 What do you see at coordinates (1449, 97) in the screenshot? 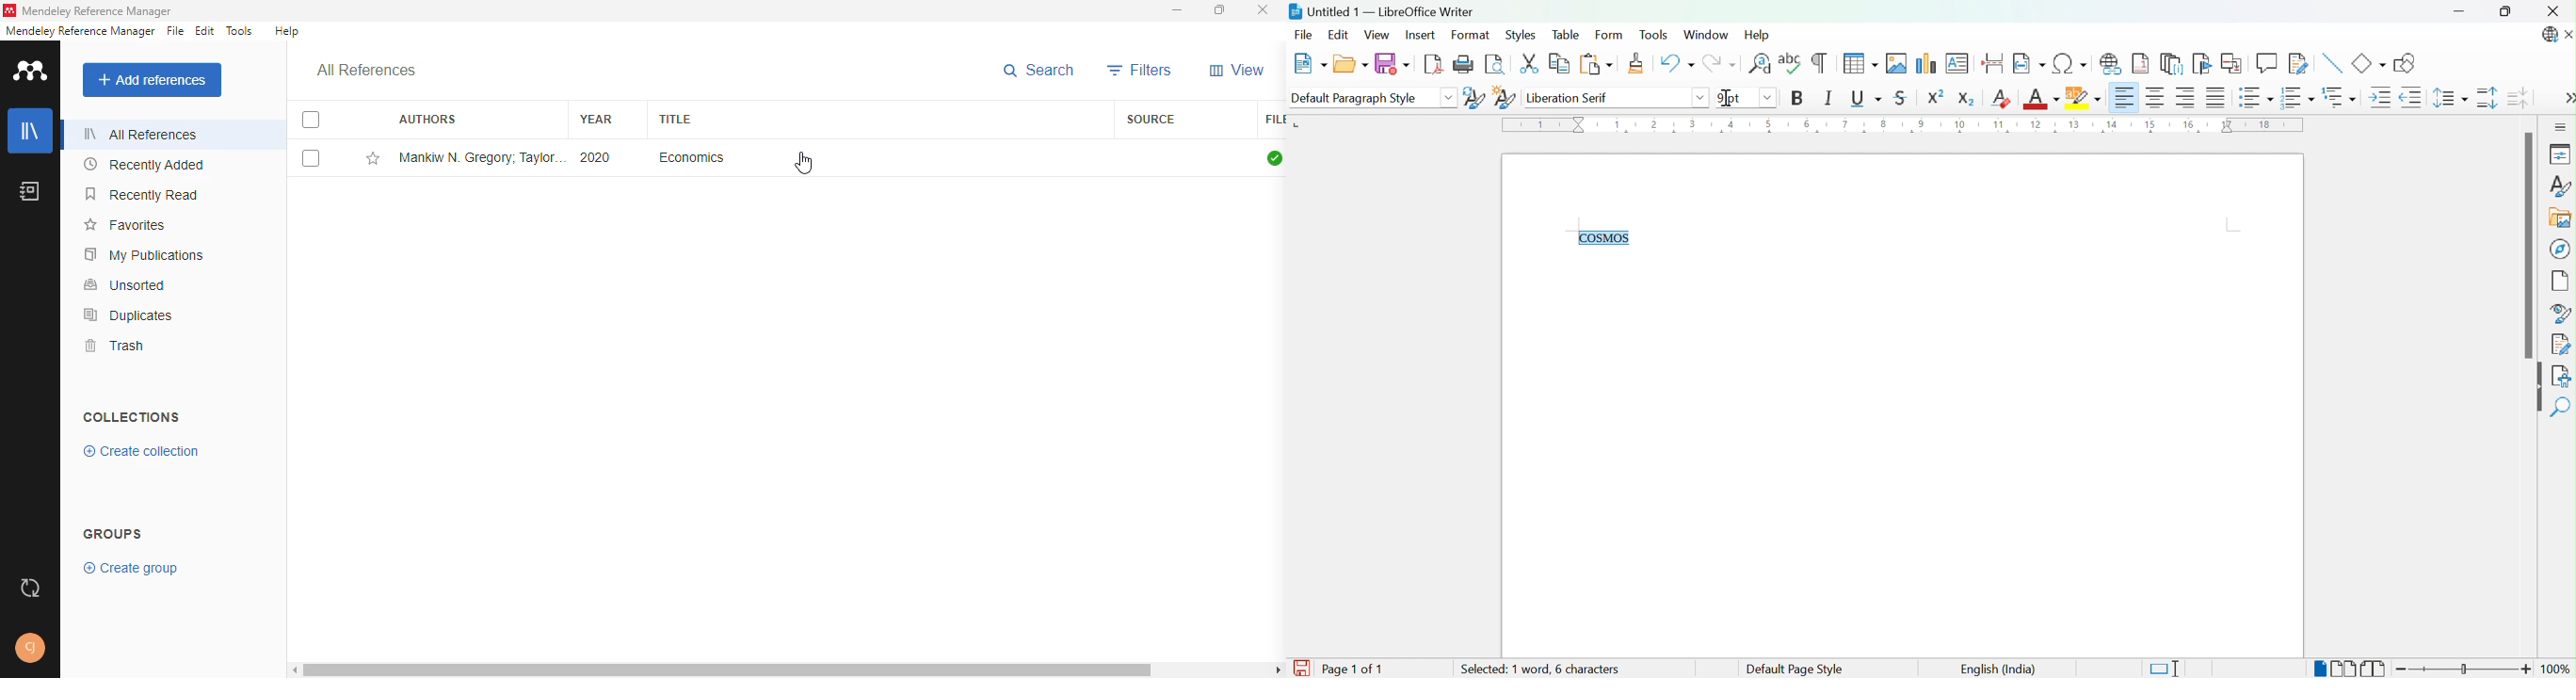
I see `Drop Down` at bounding box center [1449, 97].